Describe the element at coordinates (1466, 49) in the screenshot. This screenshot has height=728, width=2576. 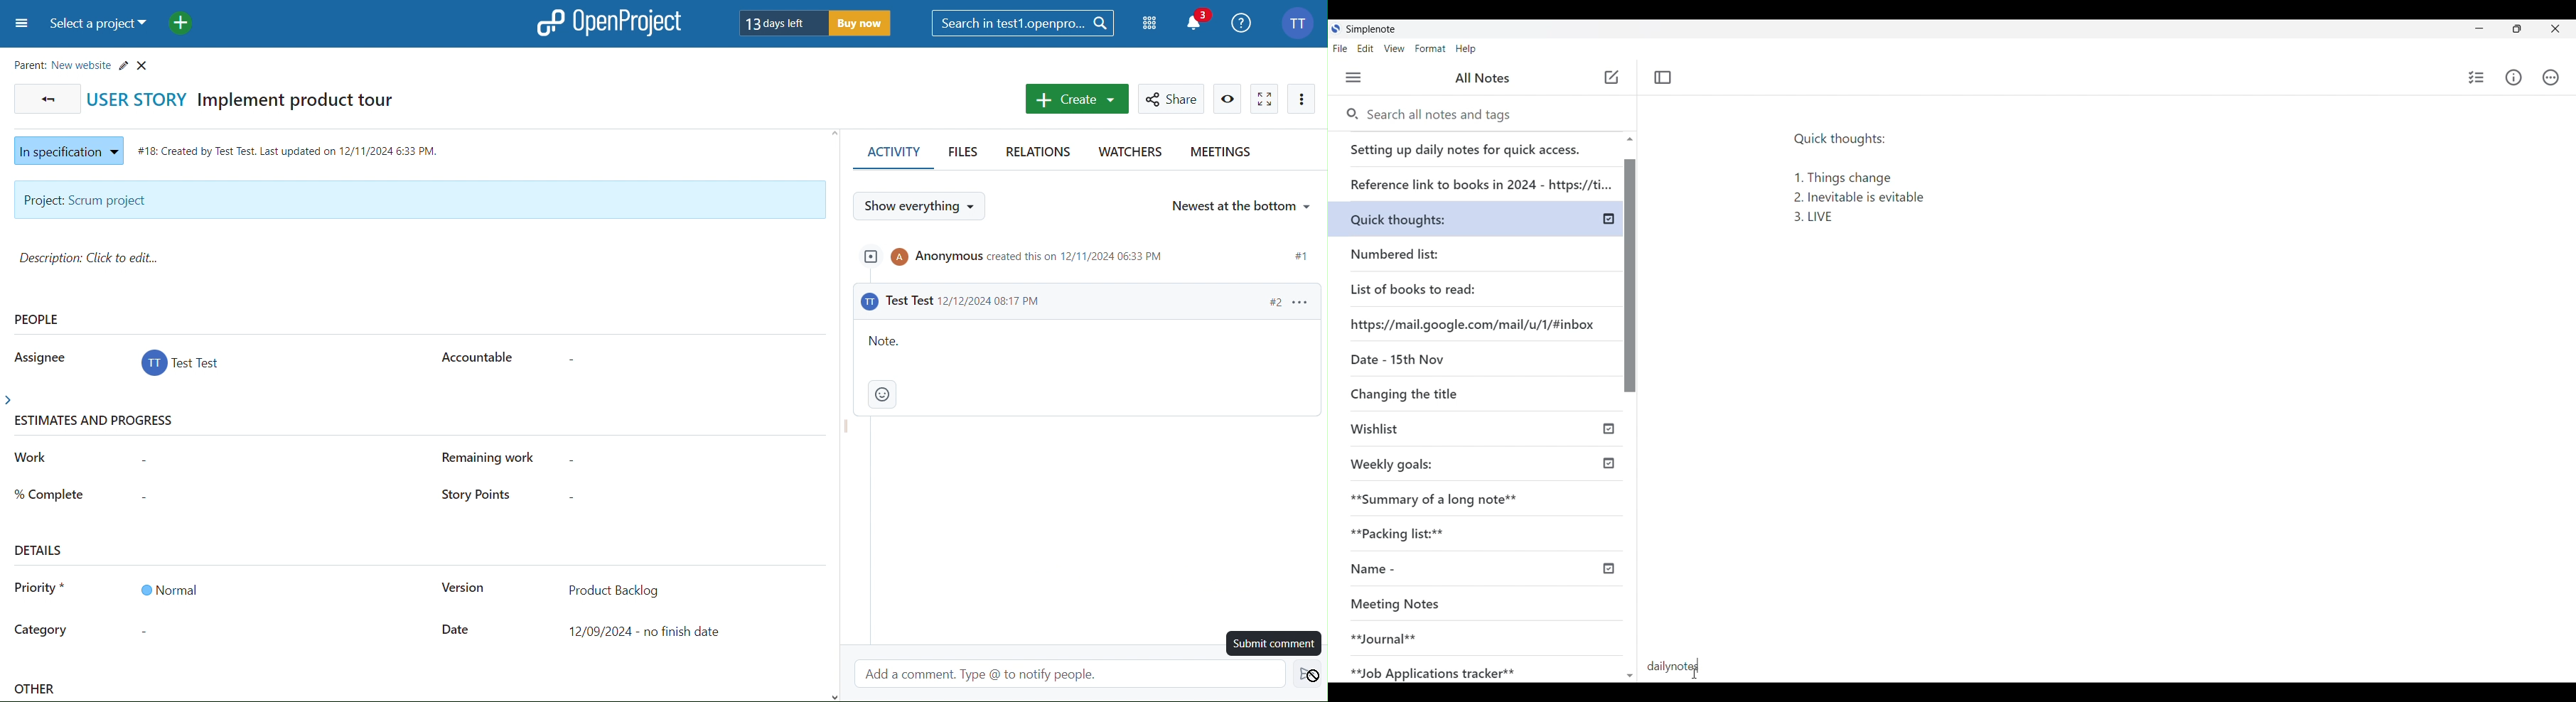
I see `Help menu` at that location.